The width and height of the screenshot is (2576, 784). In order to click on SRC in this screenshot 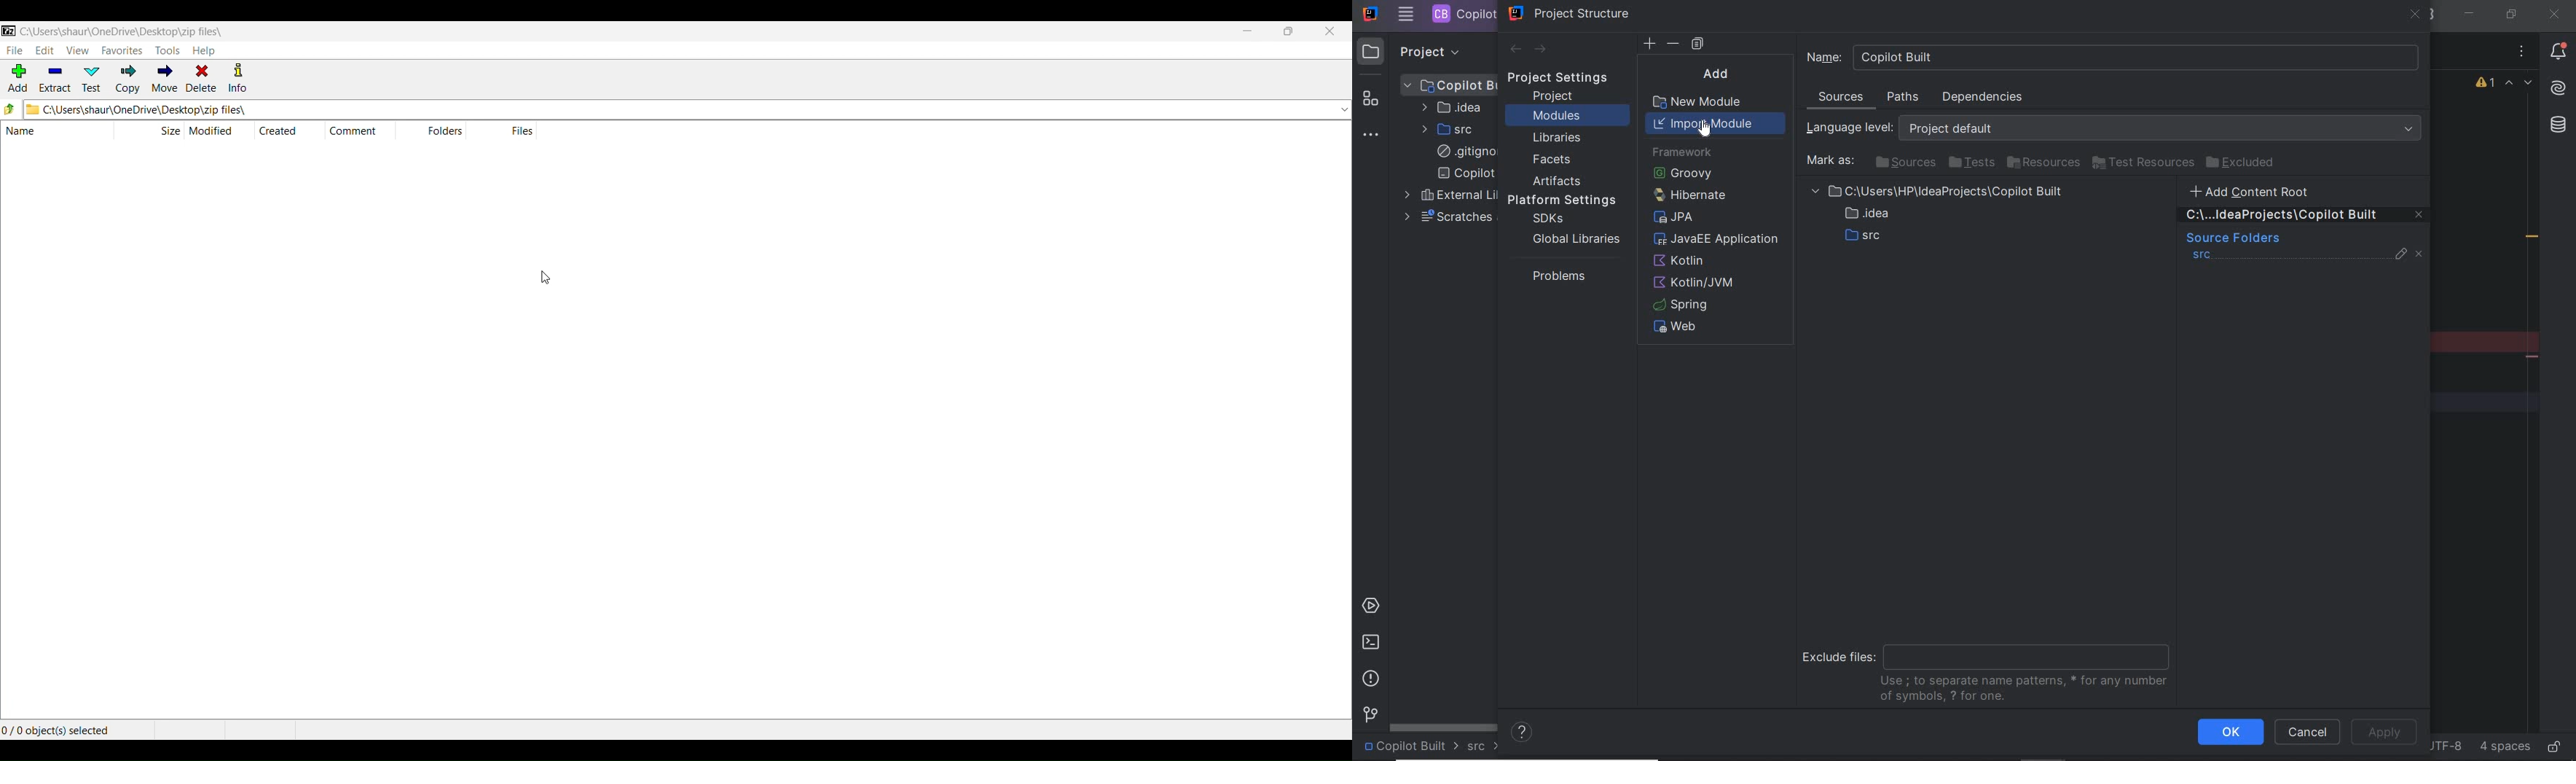, I will do `click(1449, 129)`.